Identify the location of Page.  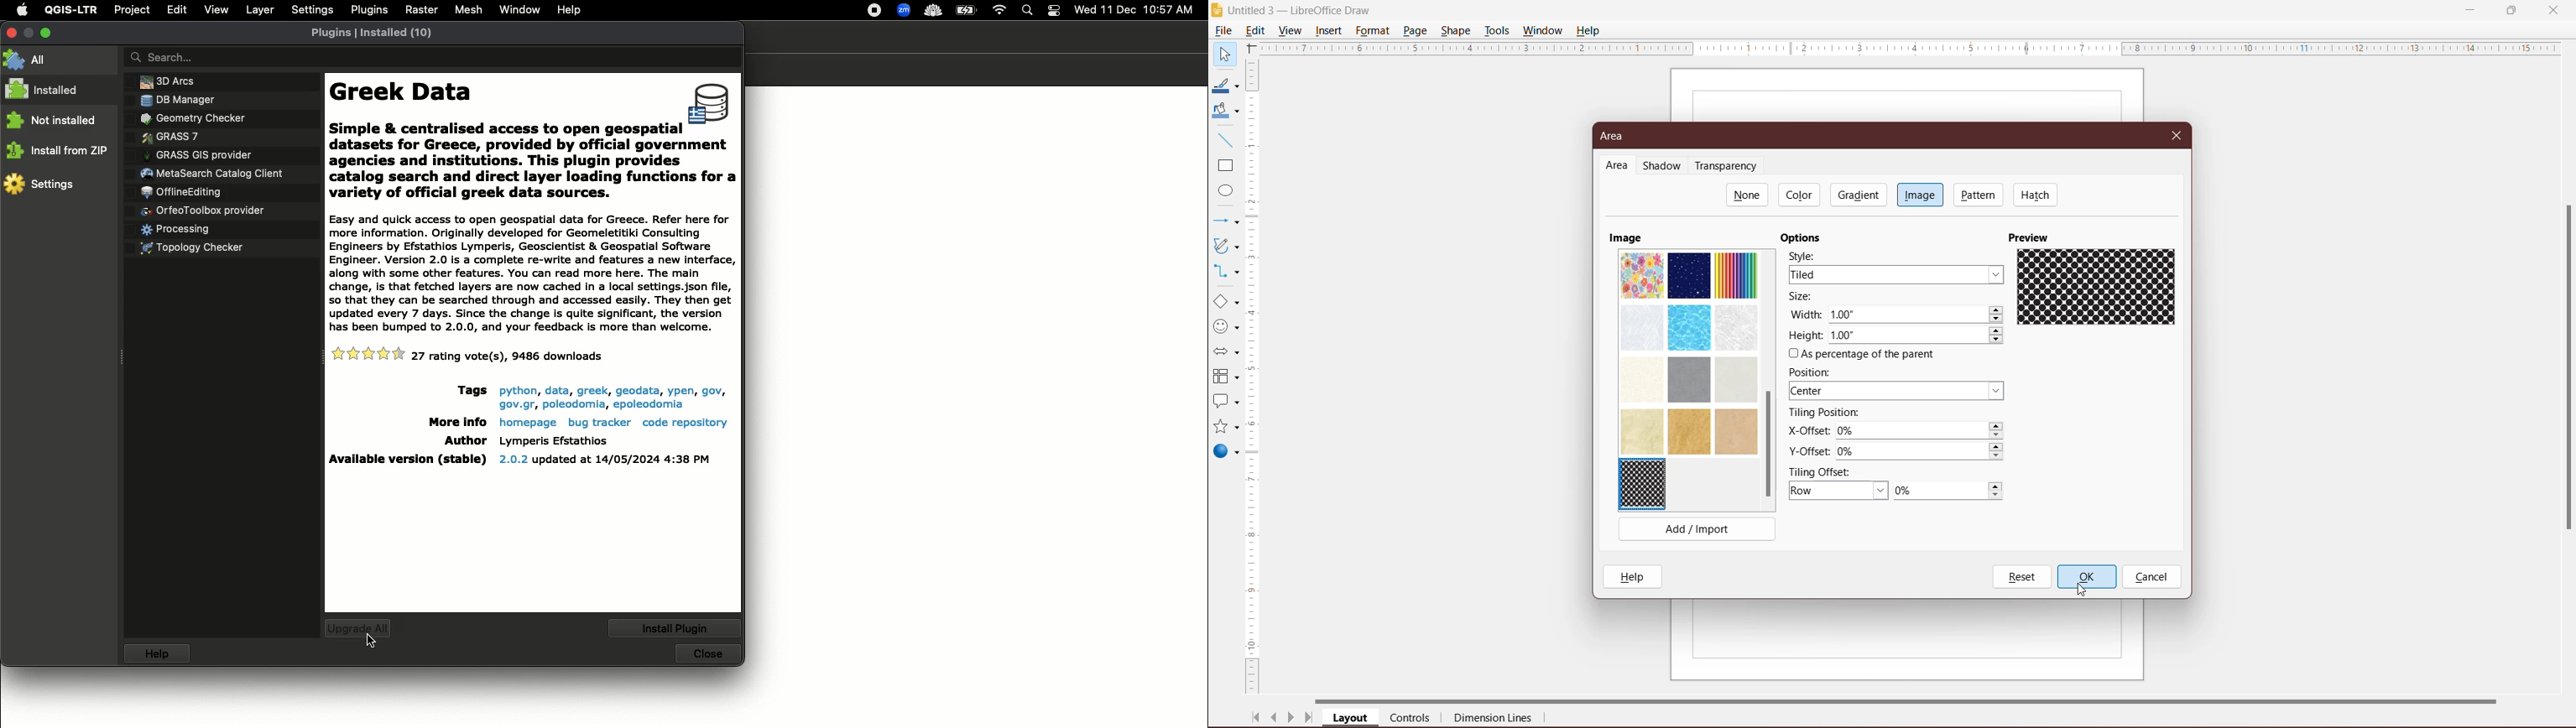
(1414, 30).